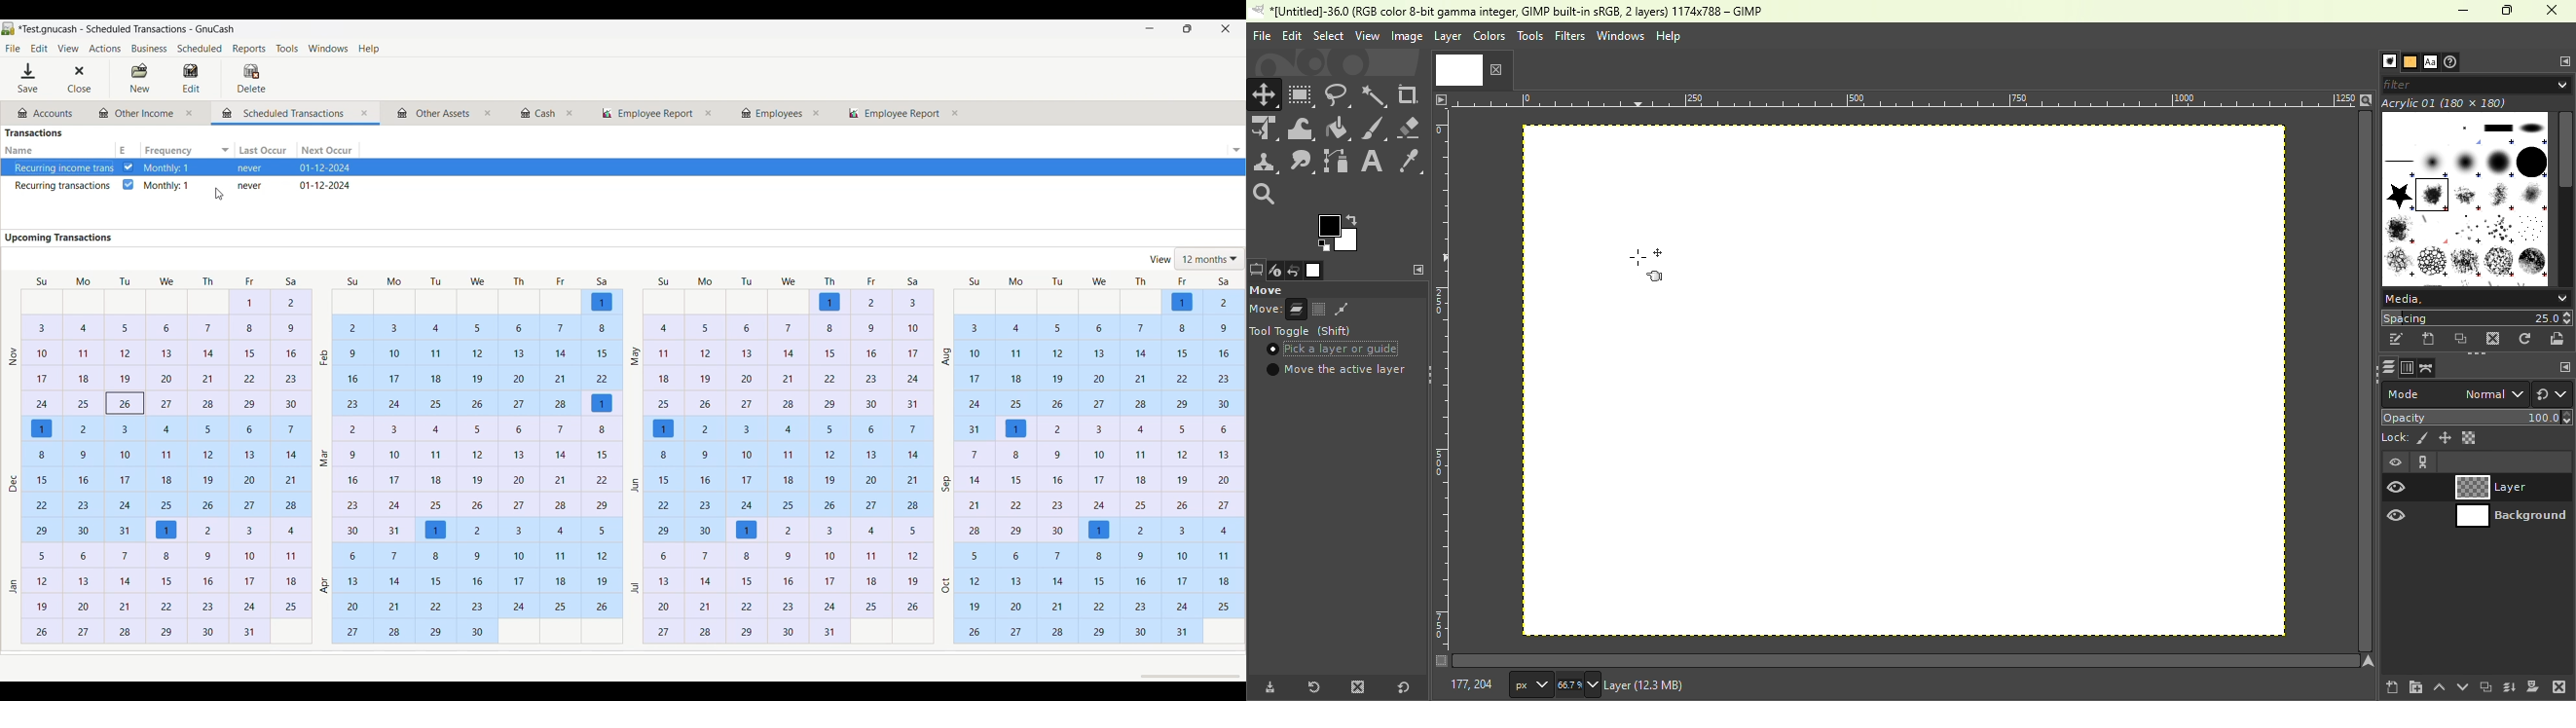  I want to click on Close interface, so click(1223, 30).